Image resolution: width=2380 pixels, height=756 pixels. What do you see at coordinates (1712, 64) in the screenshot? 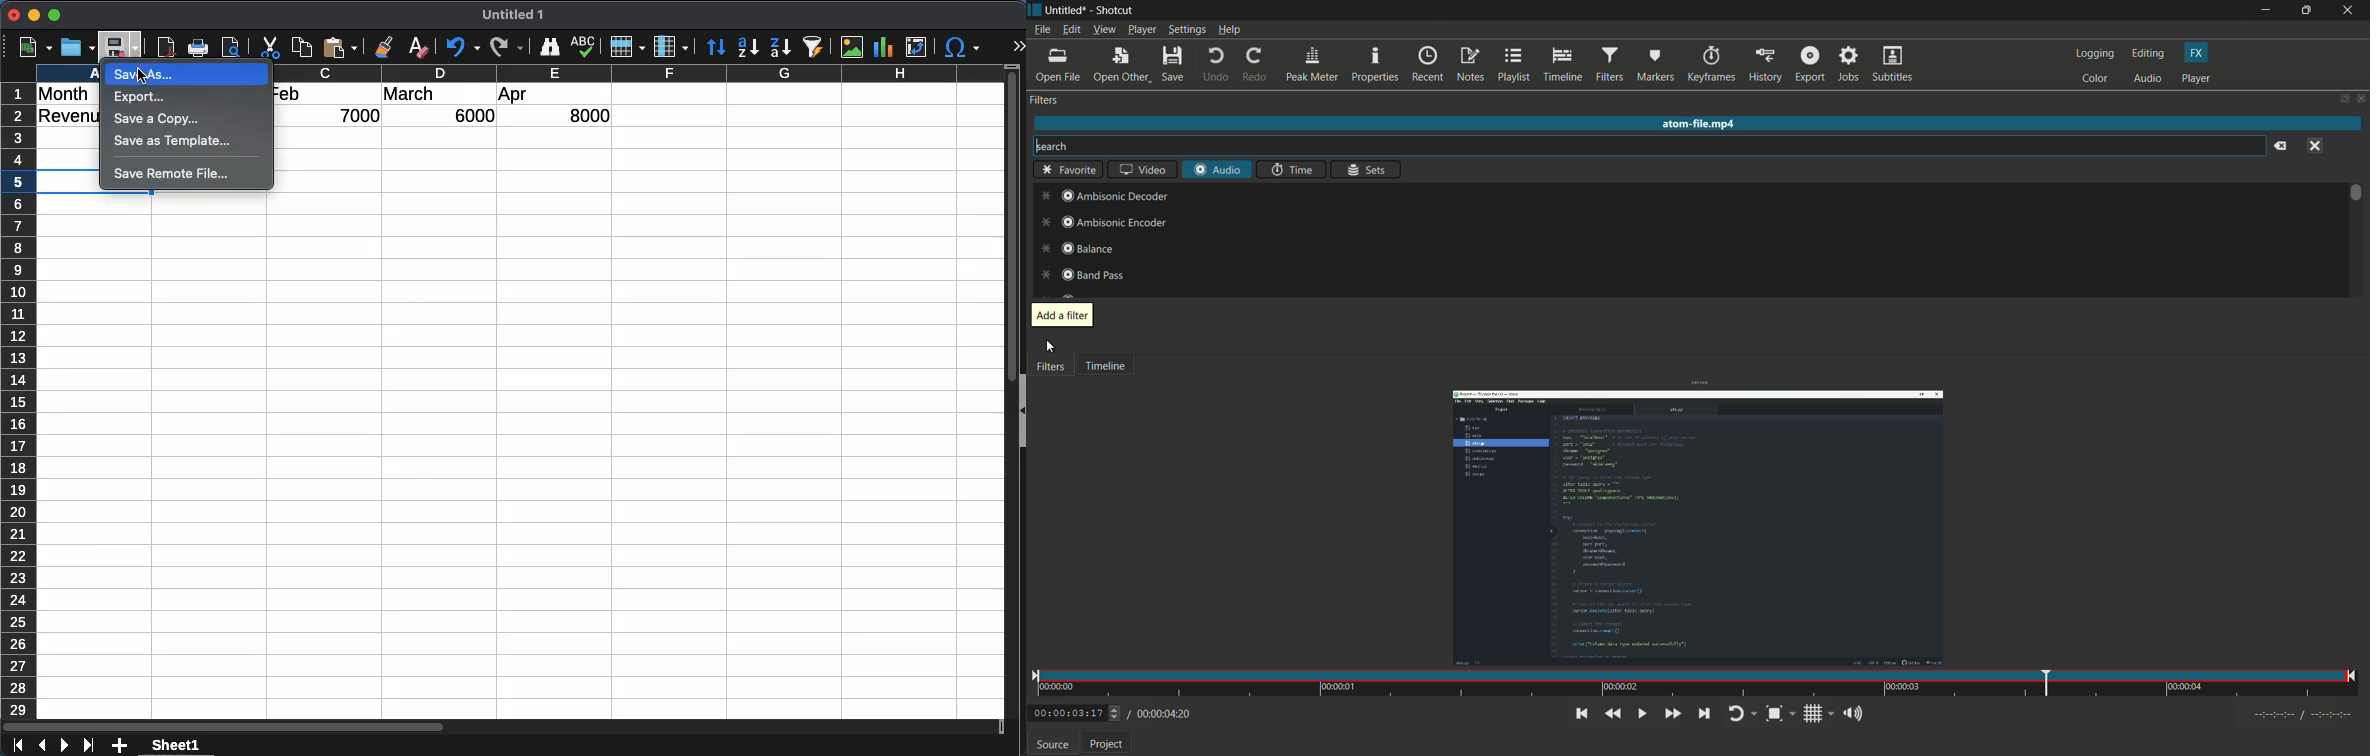
I see `keyframes` at bounding box center [1712, 64].